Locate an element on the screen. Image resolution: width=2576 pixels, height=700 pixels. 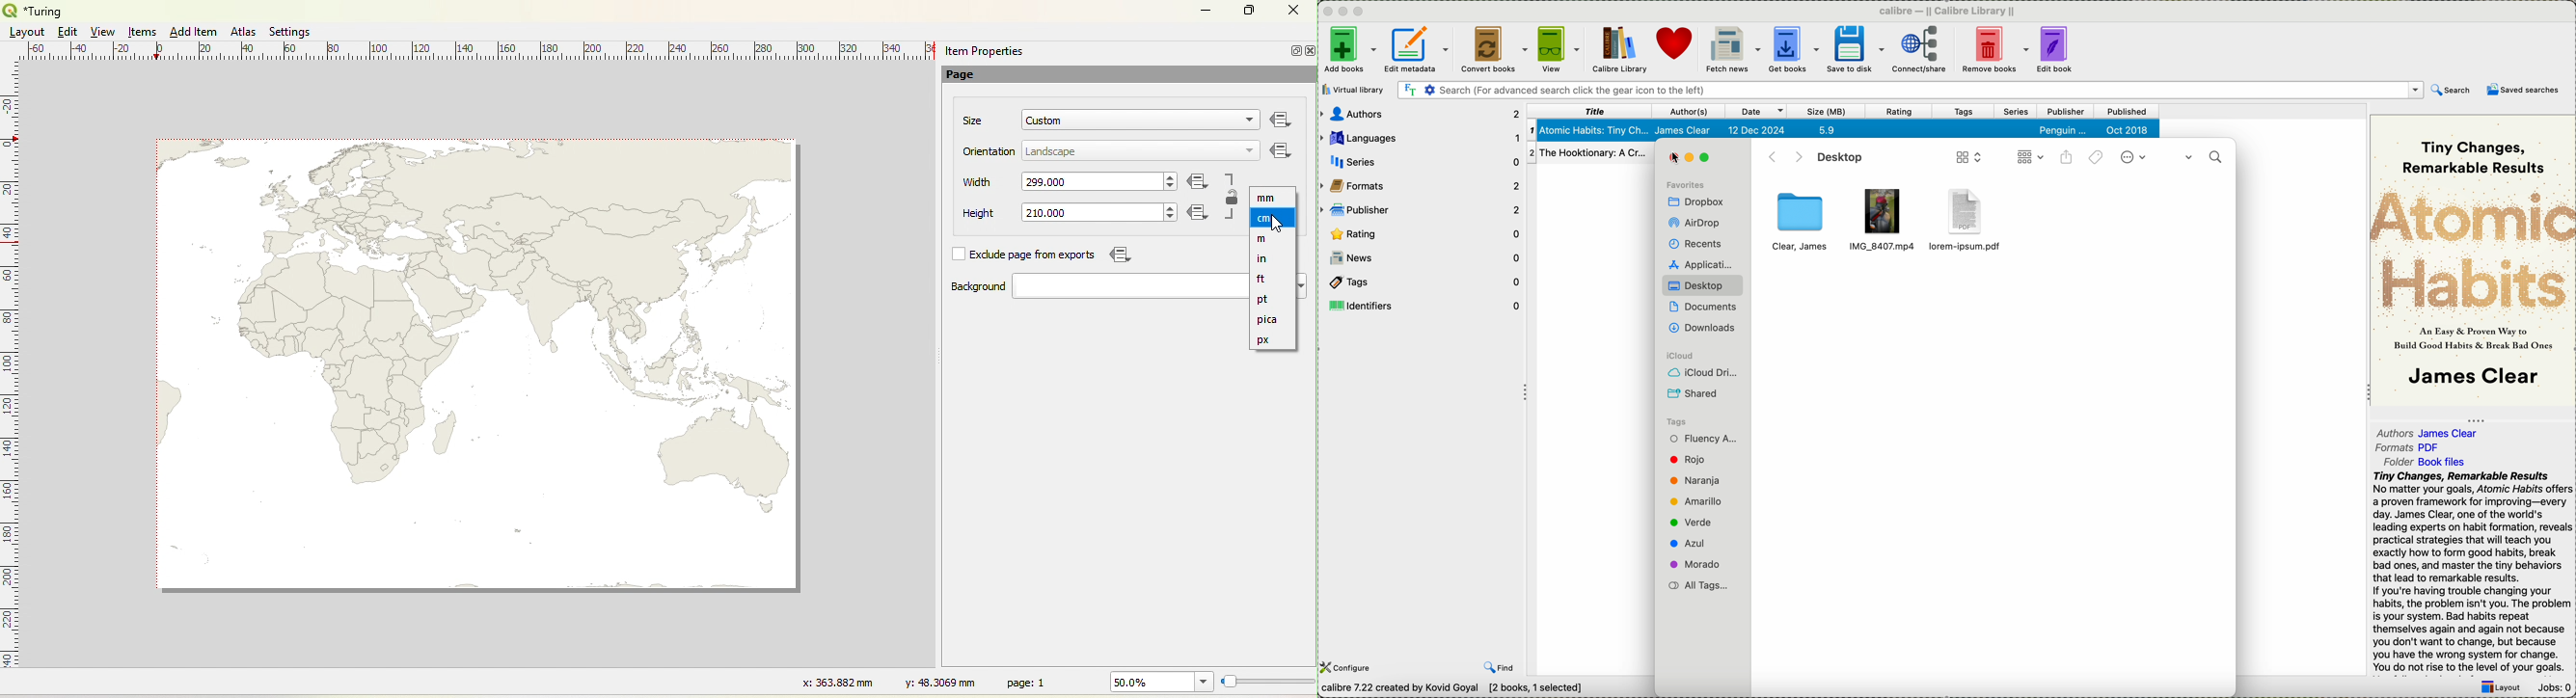
height is located at coordinates (980, 215).